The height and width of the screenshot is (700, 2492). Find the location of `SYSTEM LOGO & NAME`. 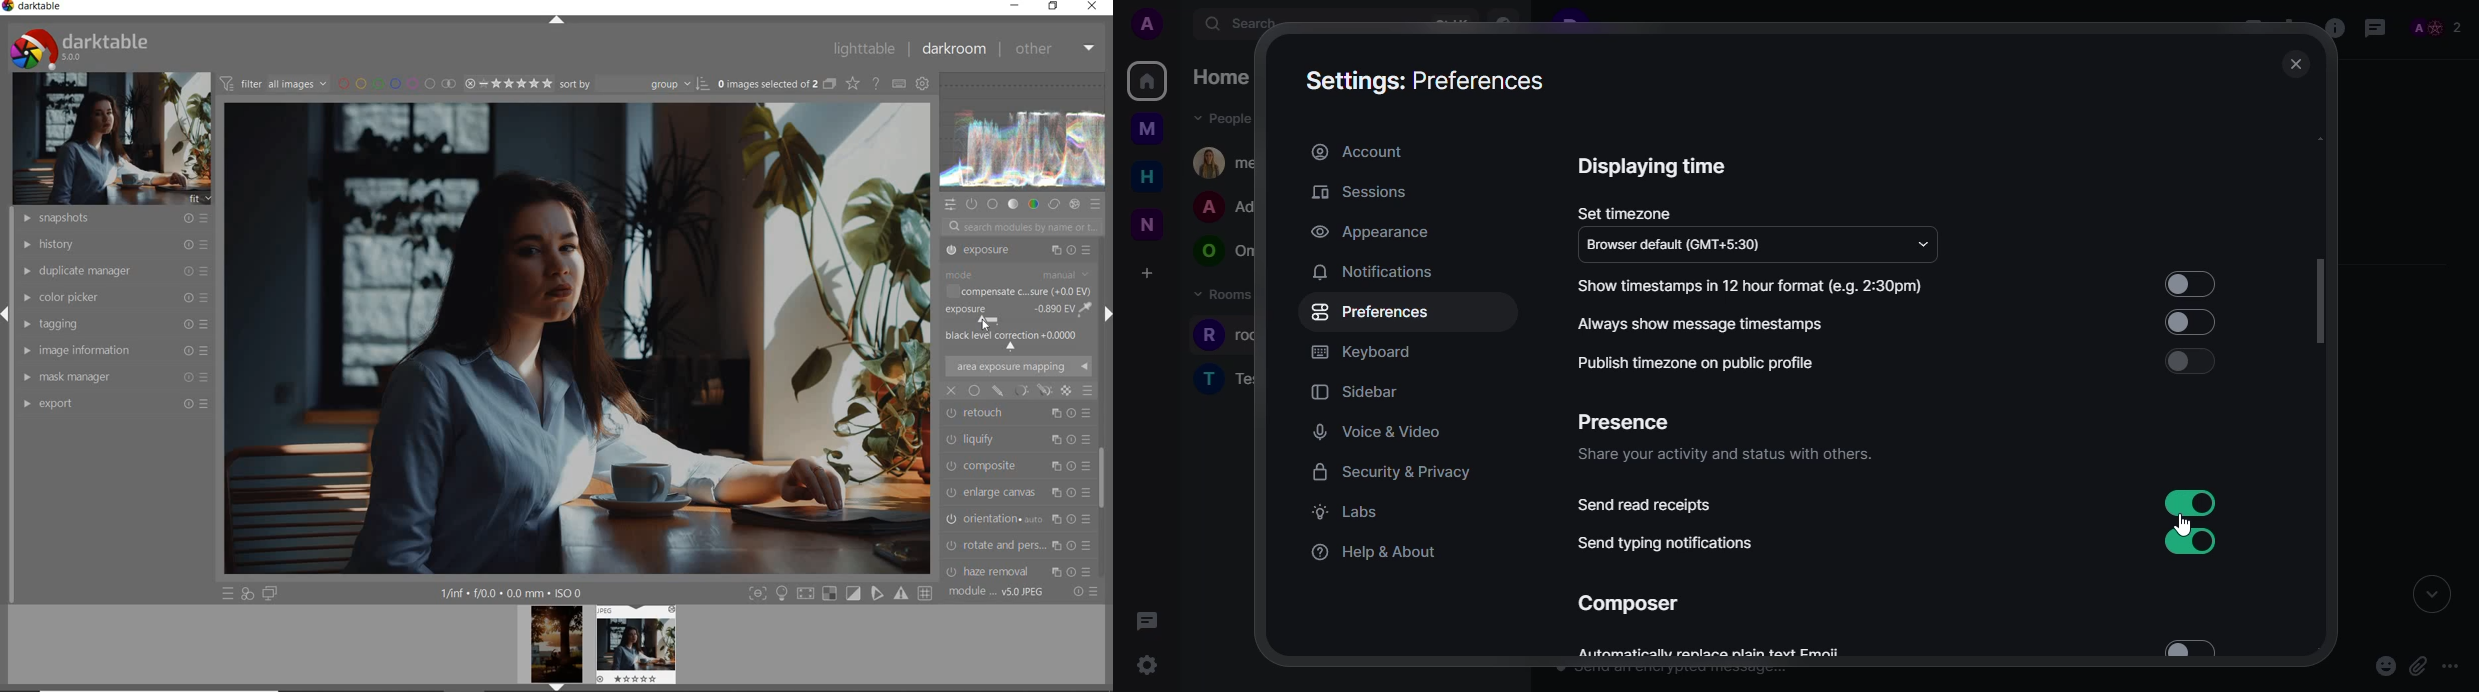

SYSTEM LOGO & NAME is located at coordinates (78, 47).